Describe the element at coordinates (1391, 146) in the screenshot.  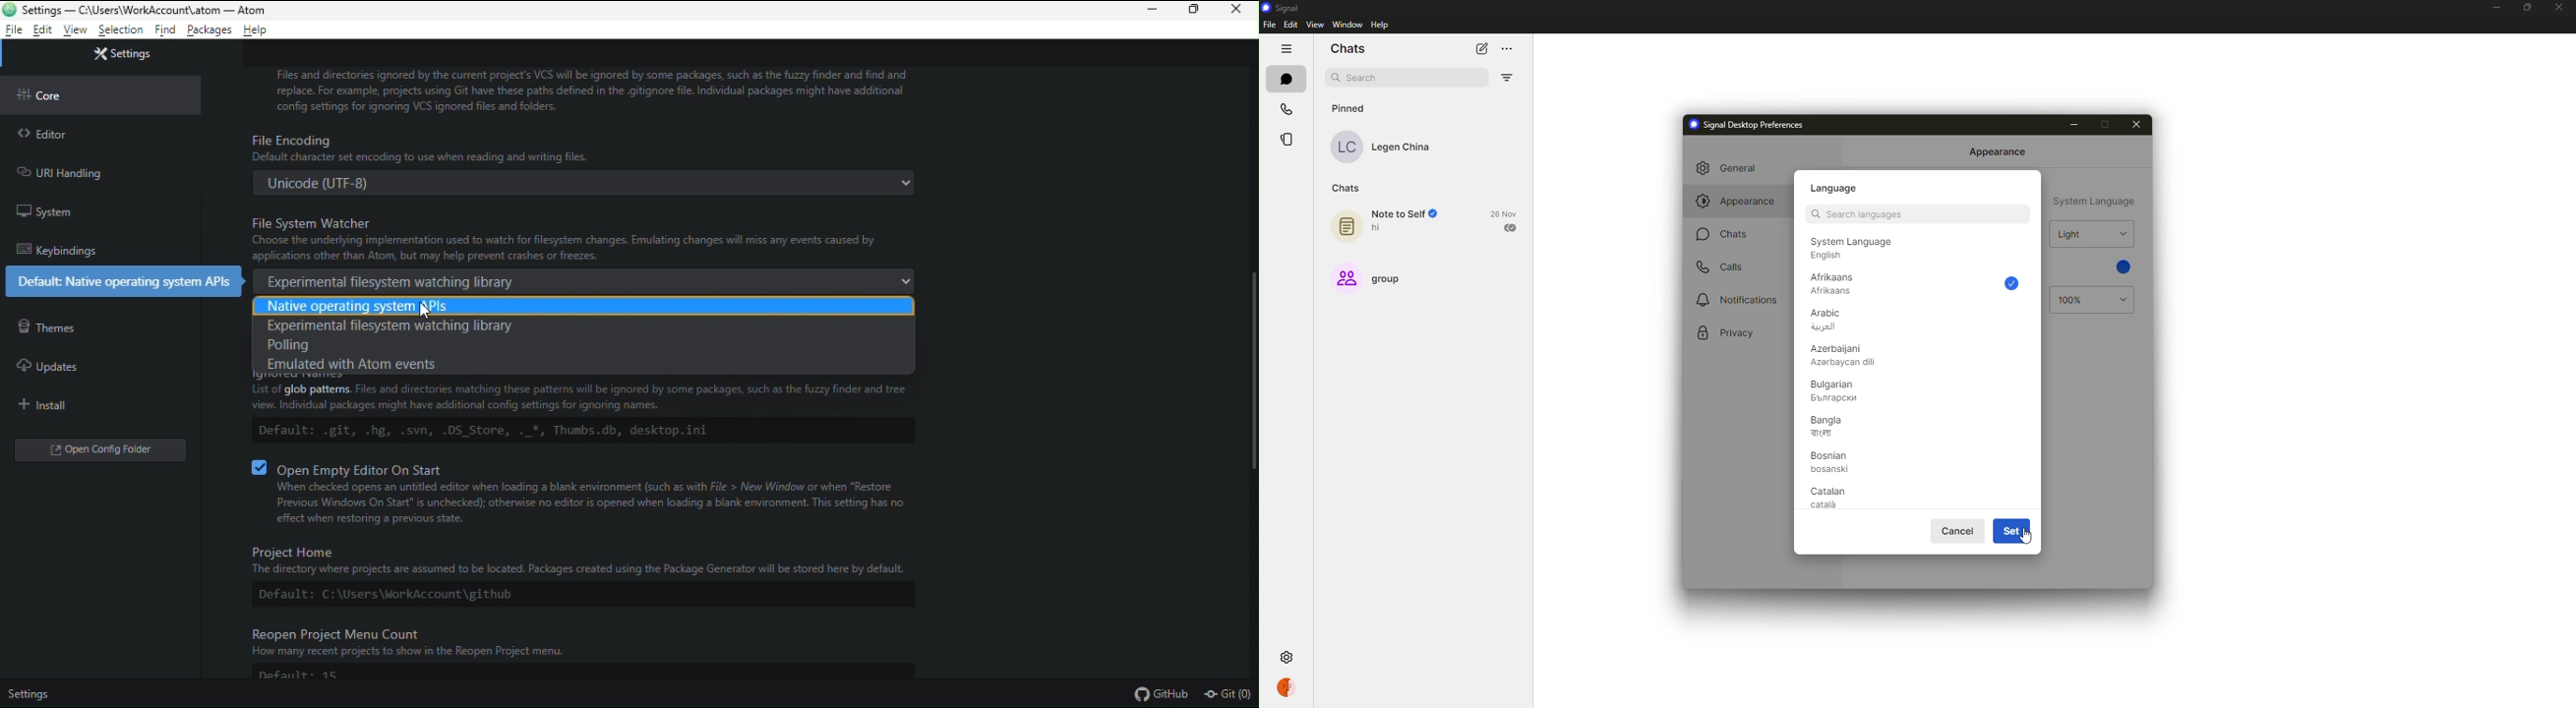
I see `contact` at that location.